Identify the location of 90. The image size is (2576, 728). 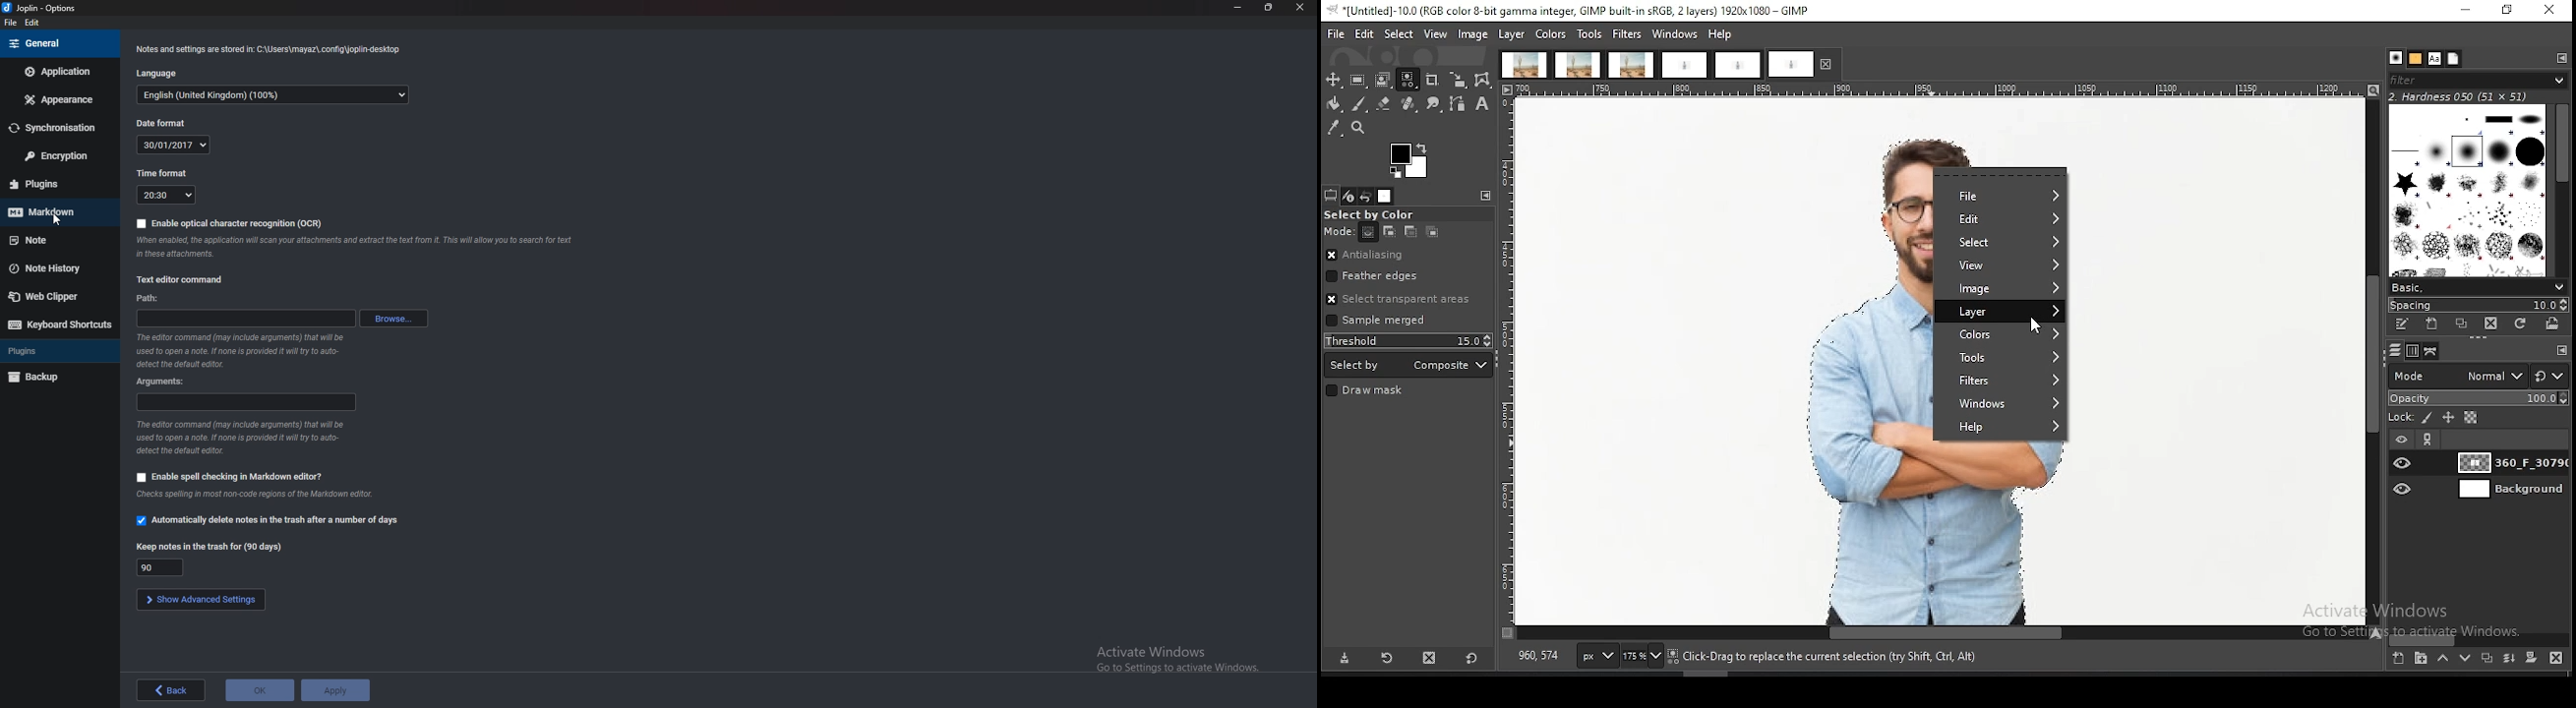
(160, 567).